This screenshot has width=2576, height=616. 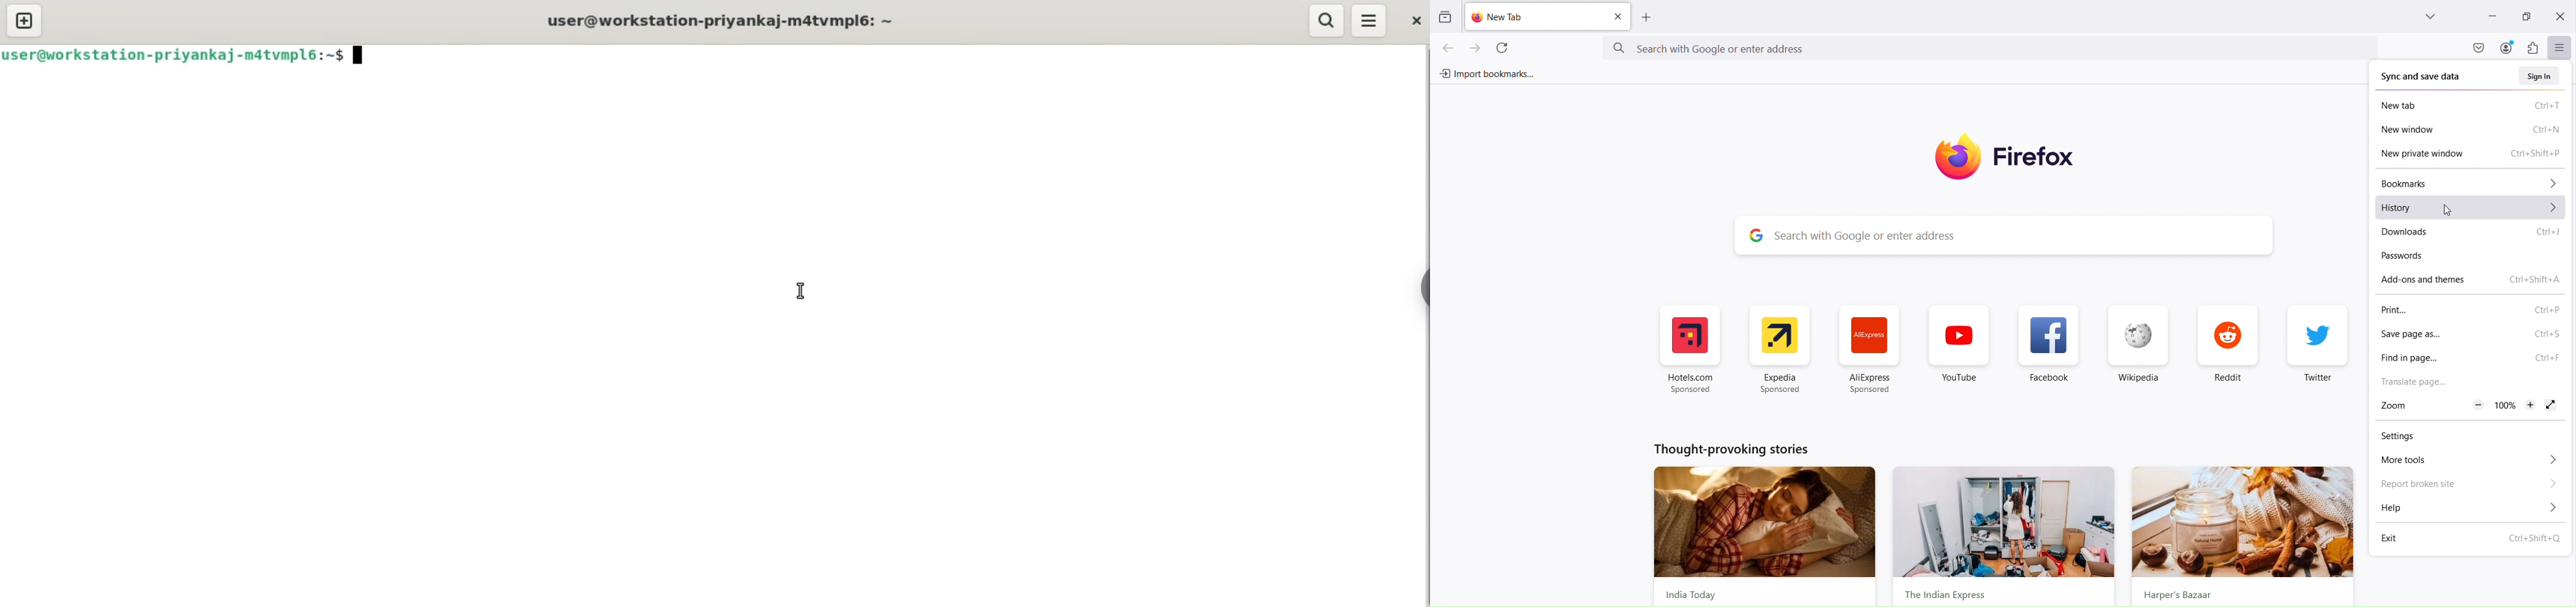 What do you see at coordinates (2243, 537) in the screenshot?
I see `hraper's bazar` at bounding box center [2243, 537].